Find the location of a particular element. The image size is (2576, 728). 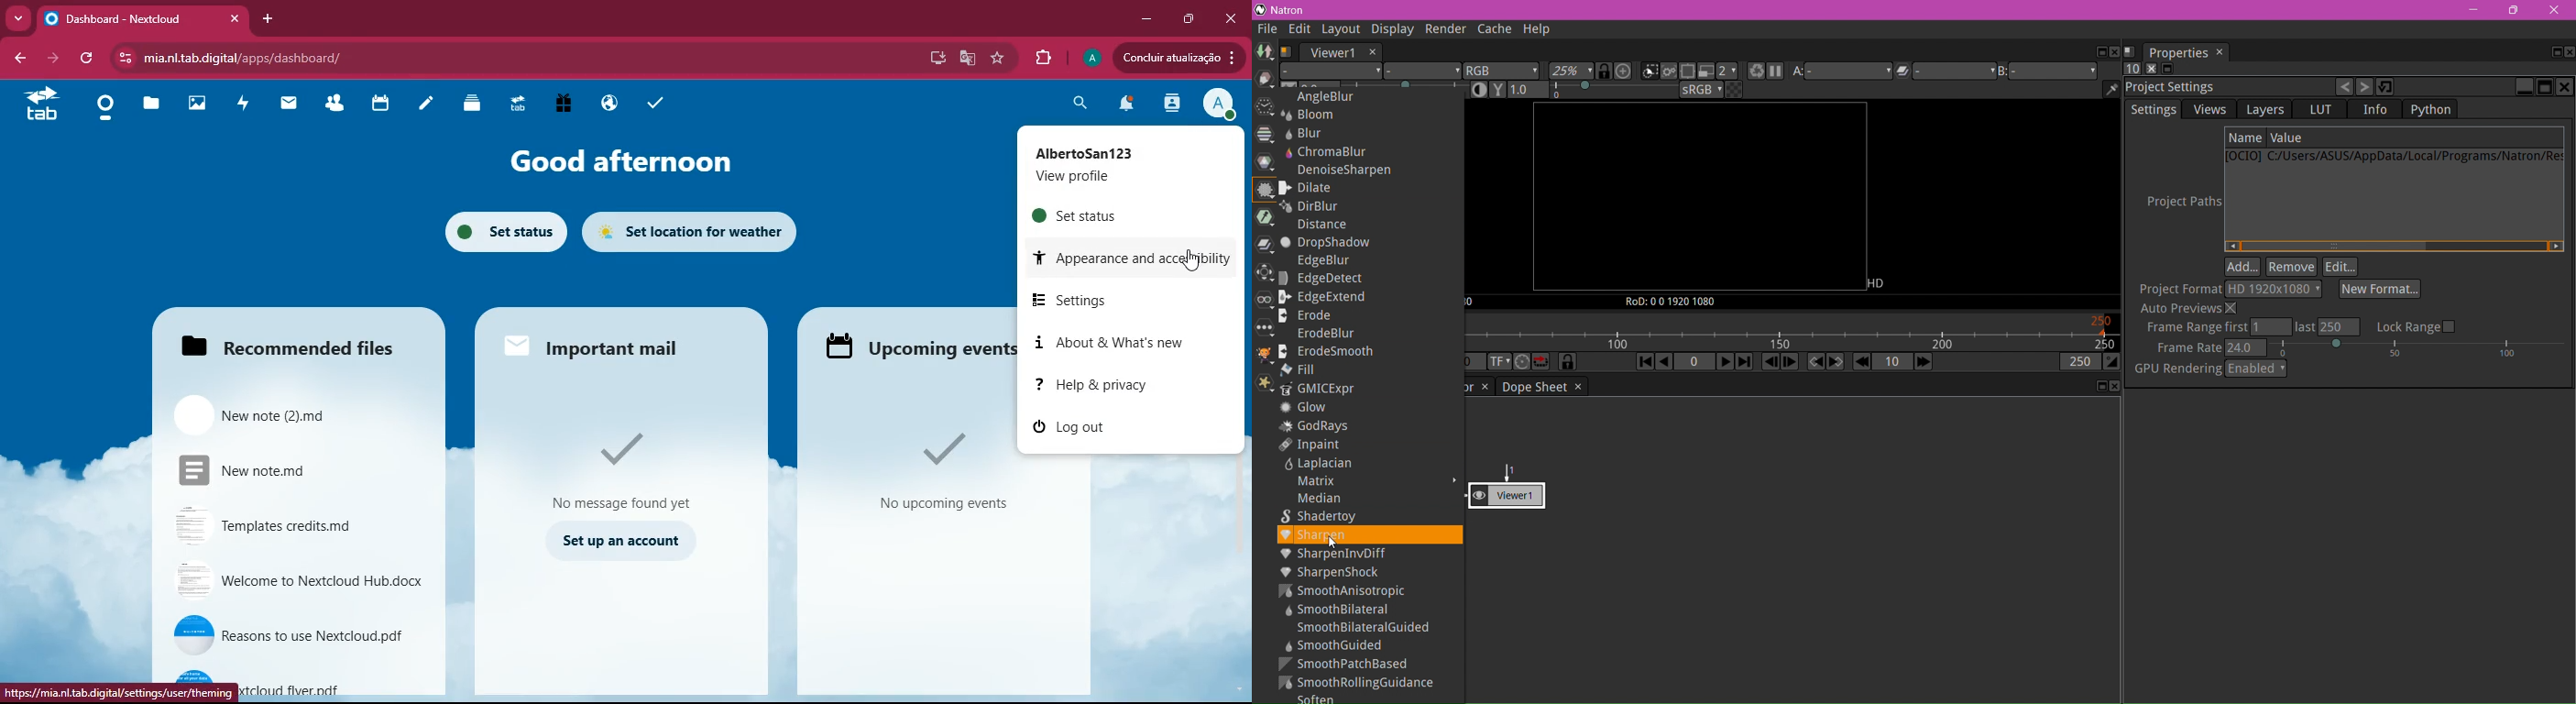

tab is located at coordinates (40, 104).